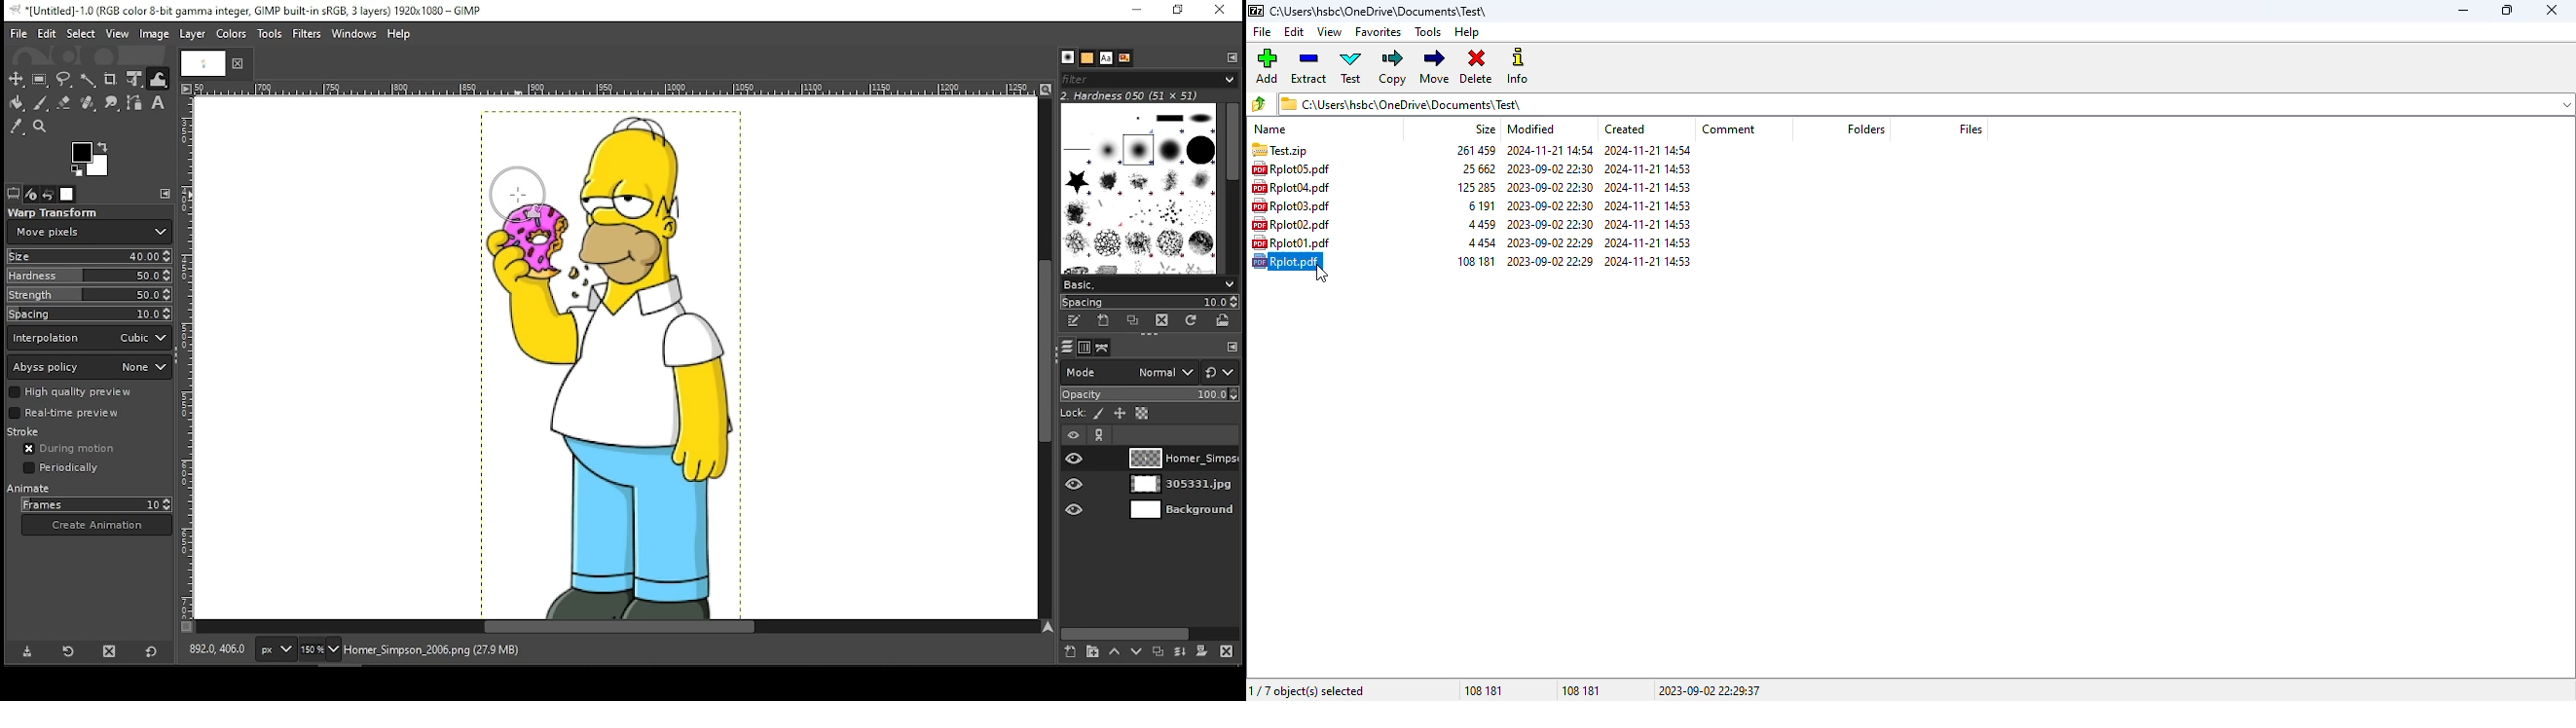 The height and width of the screenshot is (728, 2576). What do you see at coordinates (1647, 226) in the screenshot?
I see ` 2024-11-2114:53` at bounding box center [1647, 226].